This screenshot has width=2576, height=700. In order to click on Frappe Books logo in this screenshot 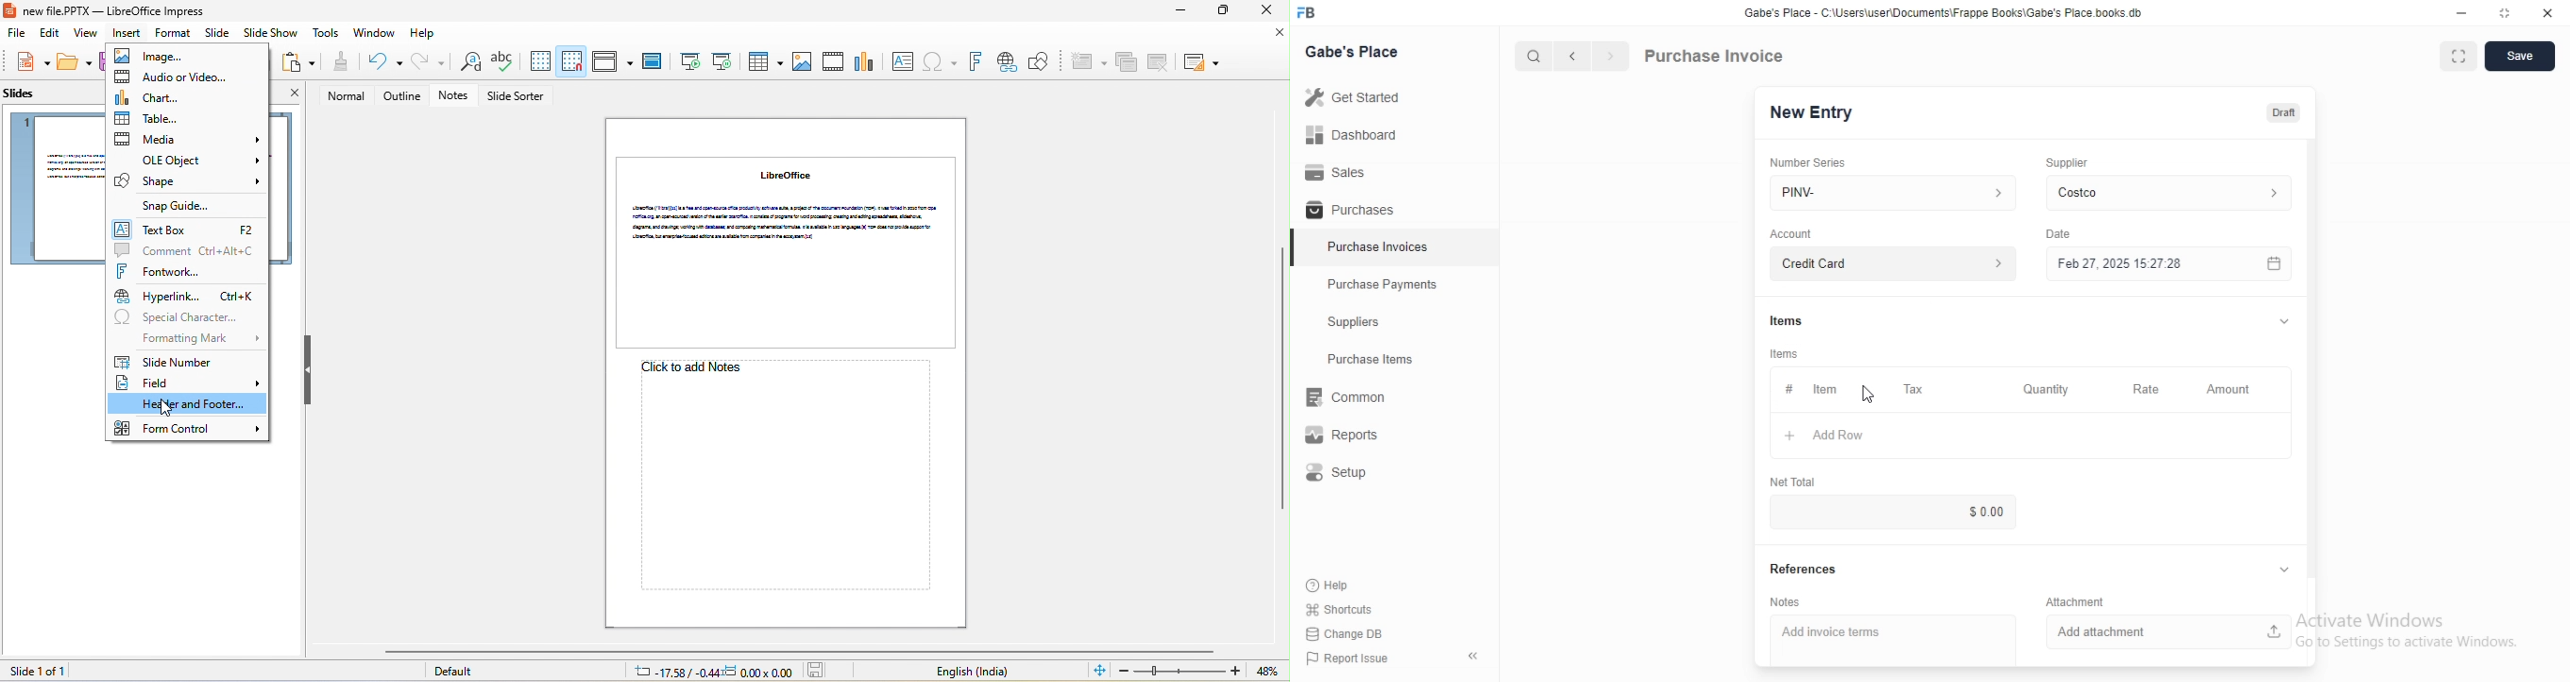, I will do `click(1305, 12)`.